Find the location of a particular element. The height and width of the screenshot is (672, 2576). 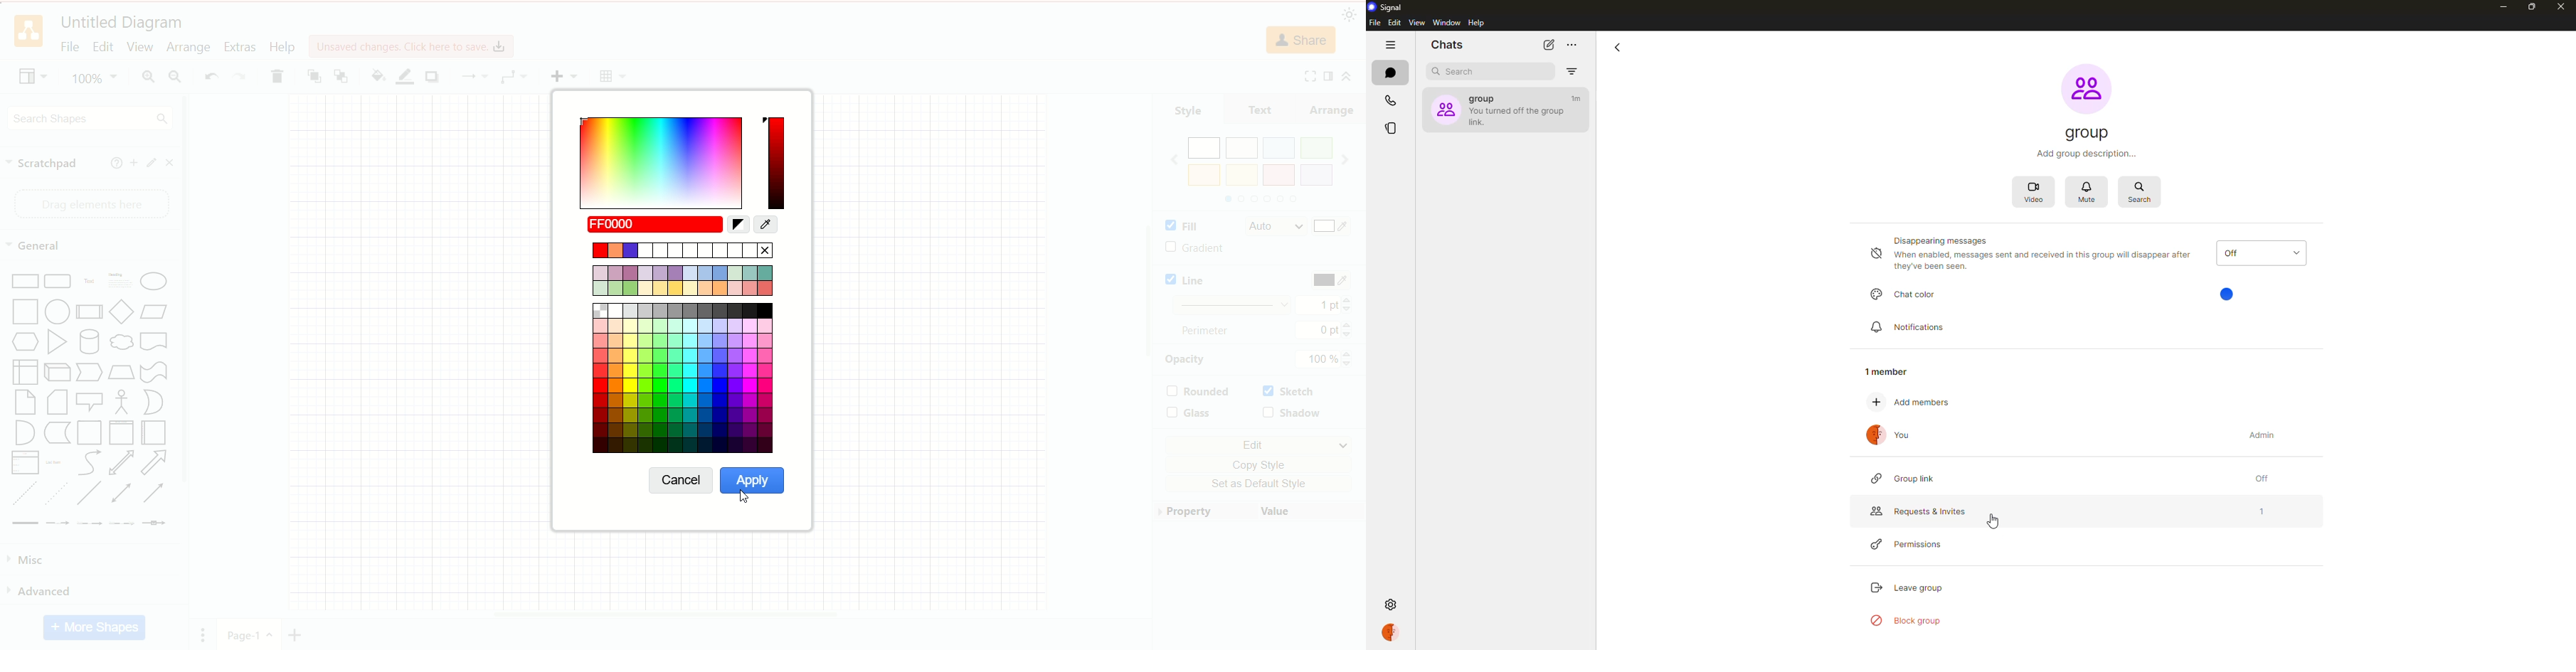

group link is located at coordinates (1907, 478).